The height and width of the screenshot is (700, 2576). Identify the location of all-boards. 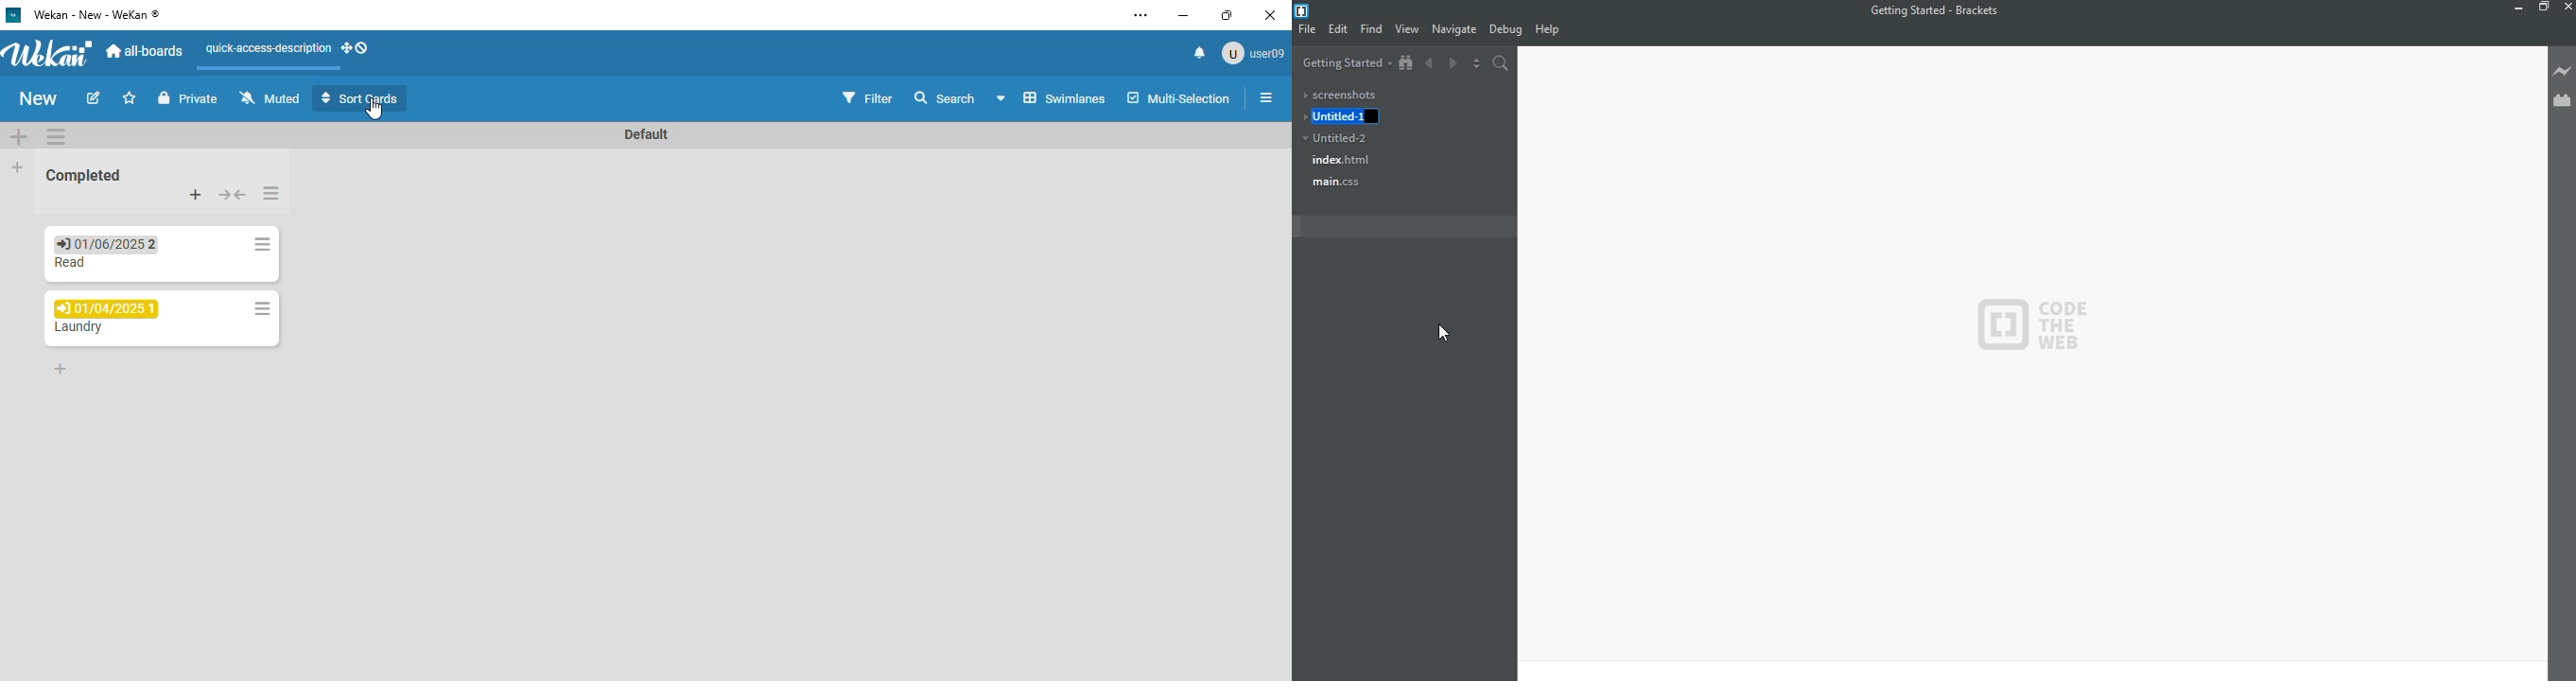
(147, 51).